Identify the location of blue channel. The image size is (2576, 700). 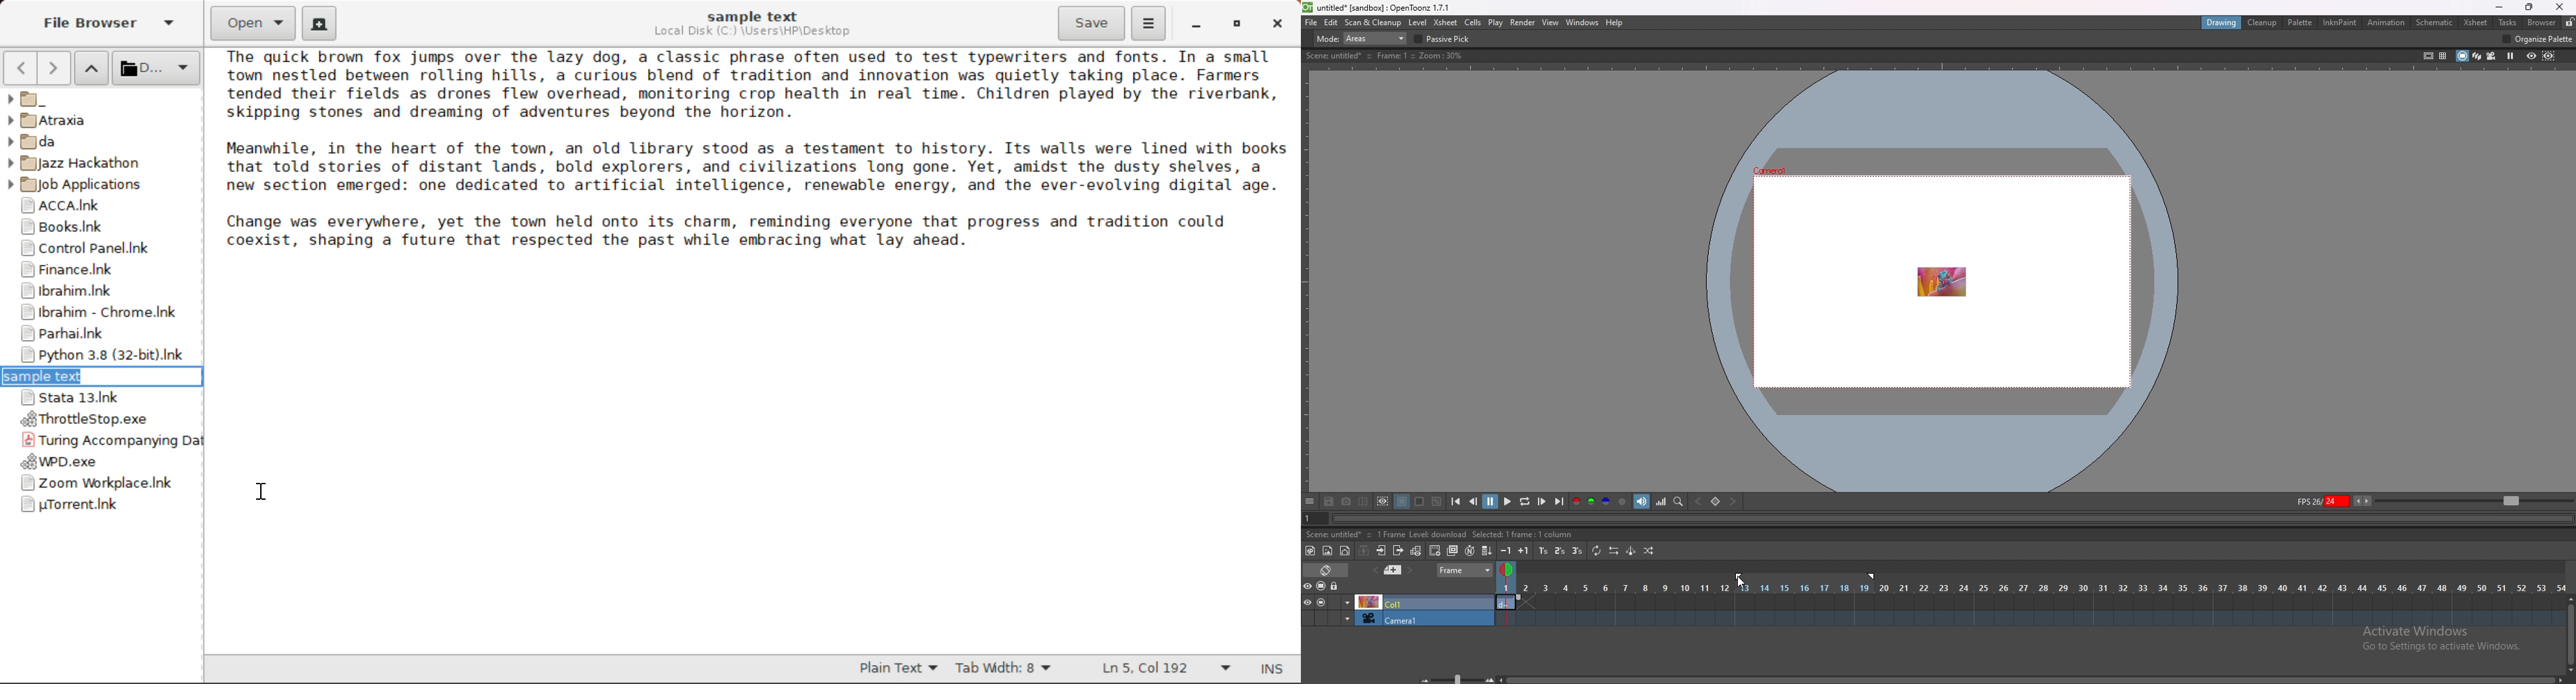
(1606, 501).